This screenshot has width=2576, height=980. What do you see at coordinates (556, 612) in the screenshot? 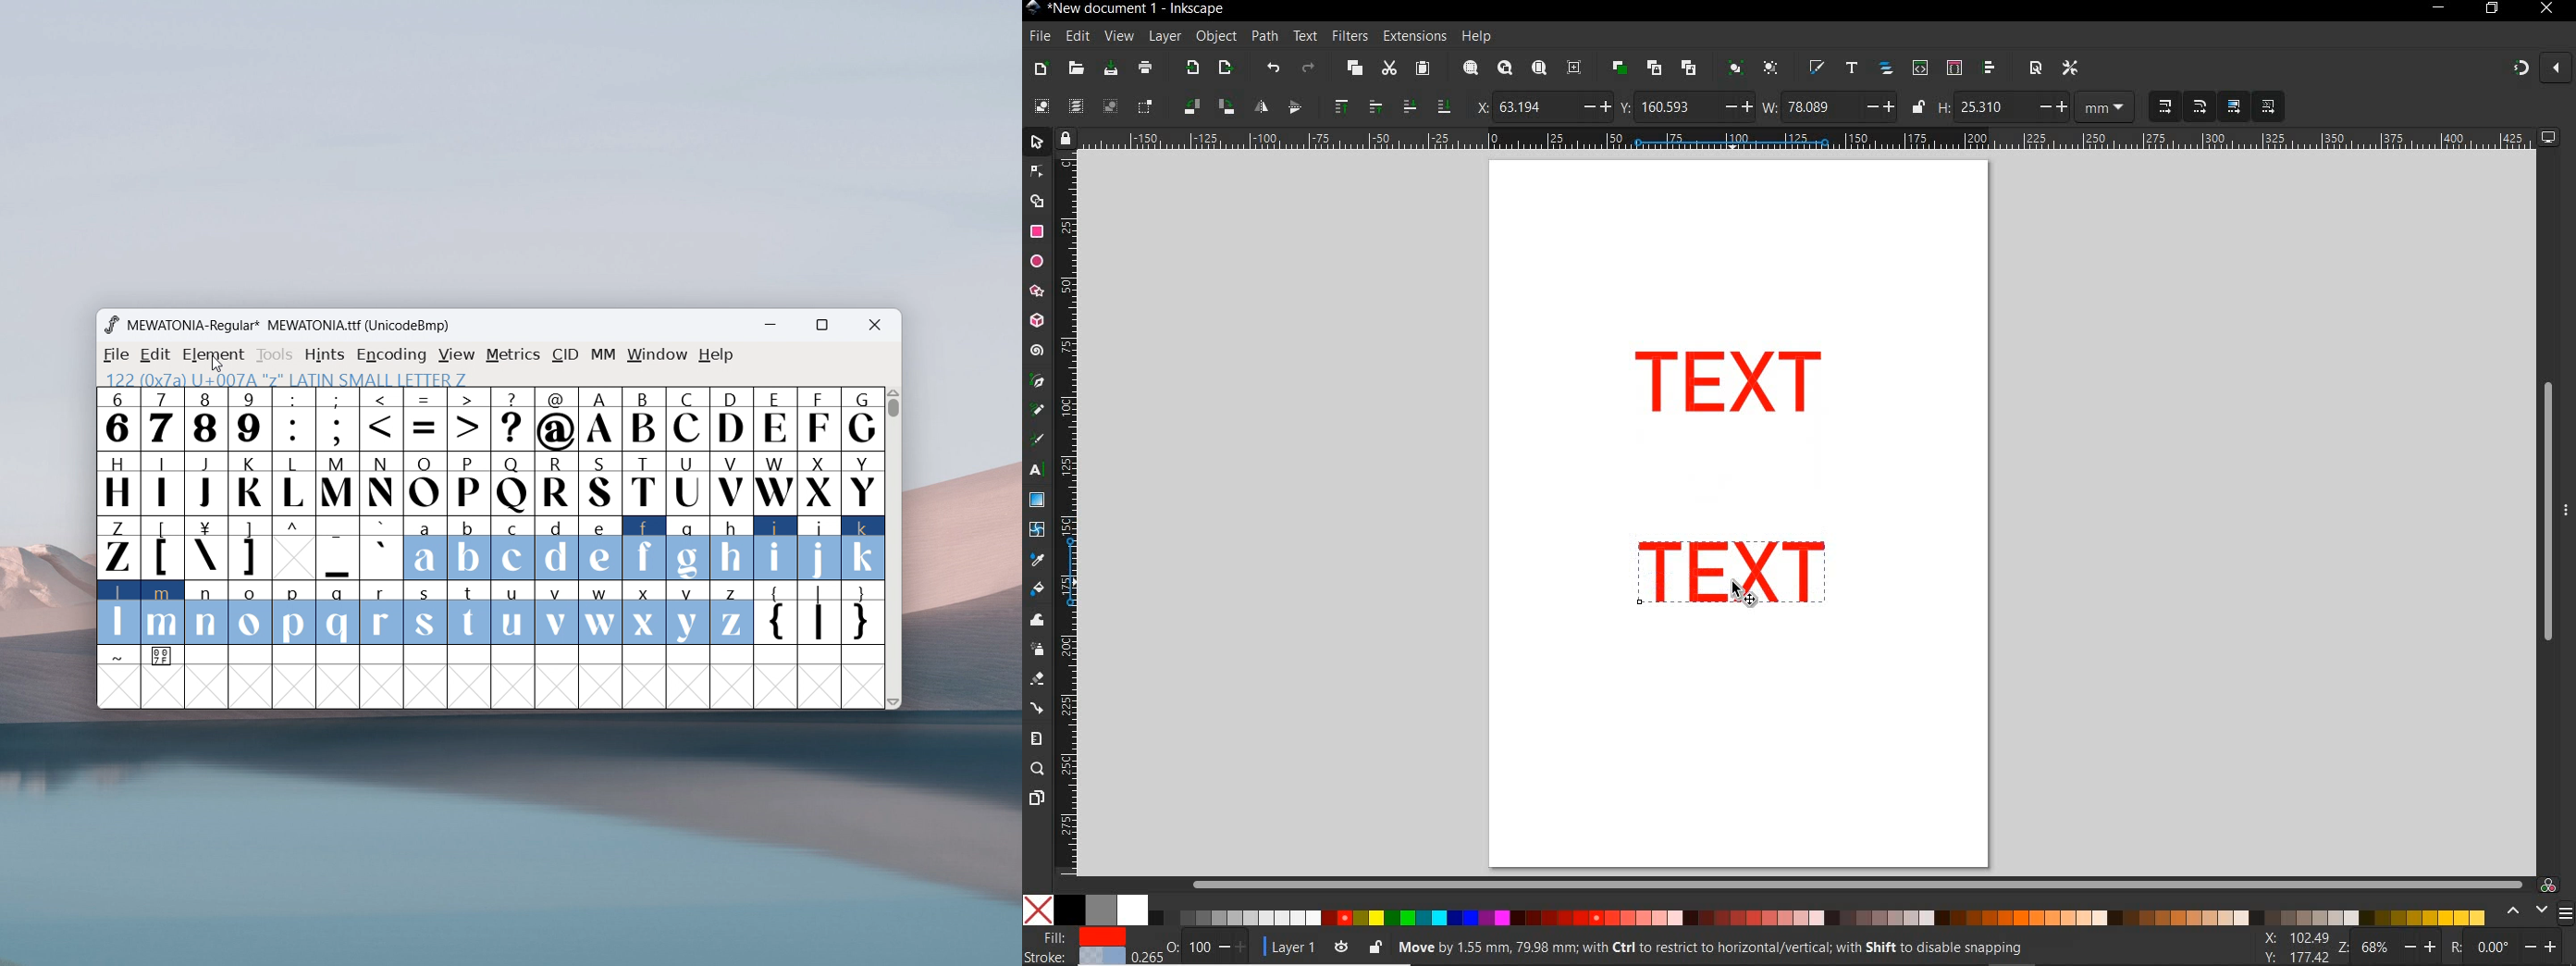
I see `v` at bounding box center [556, 612].